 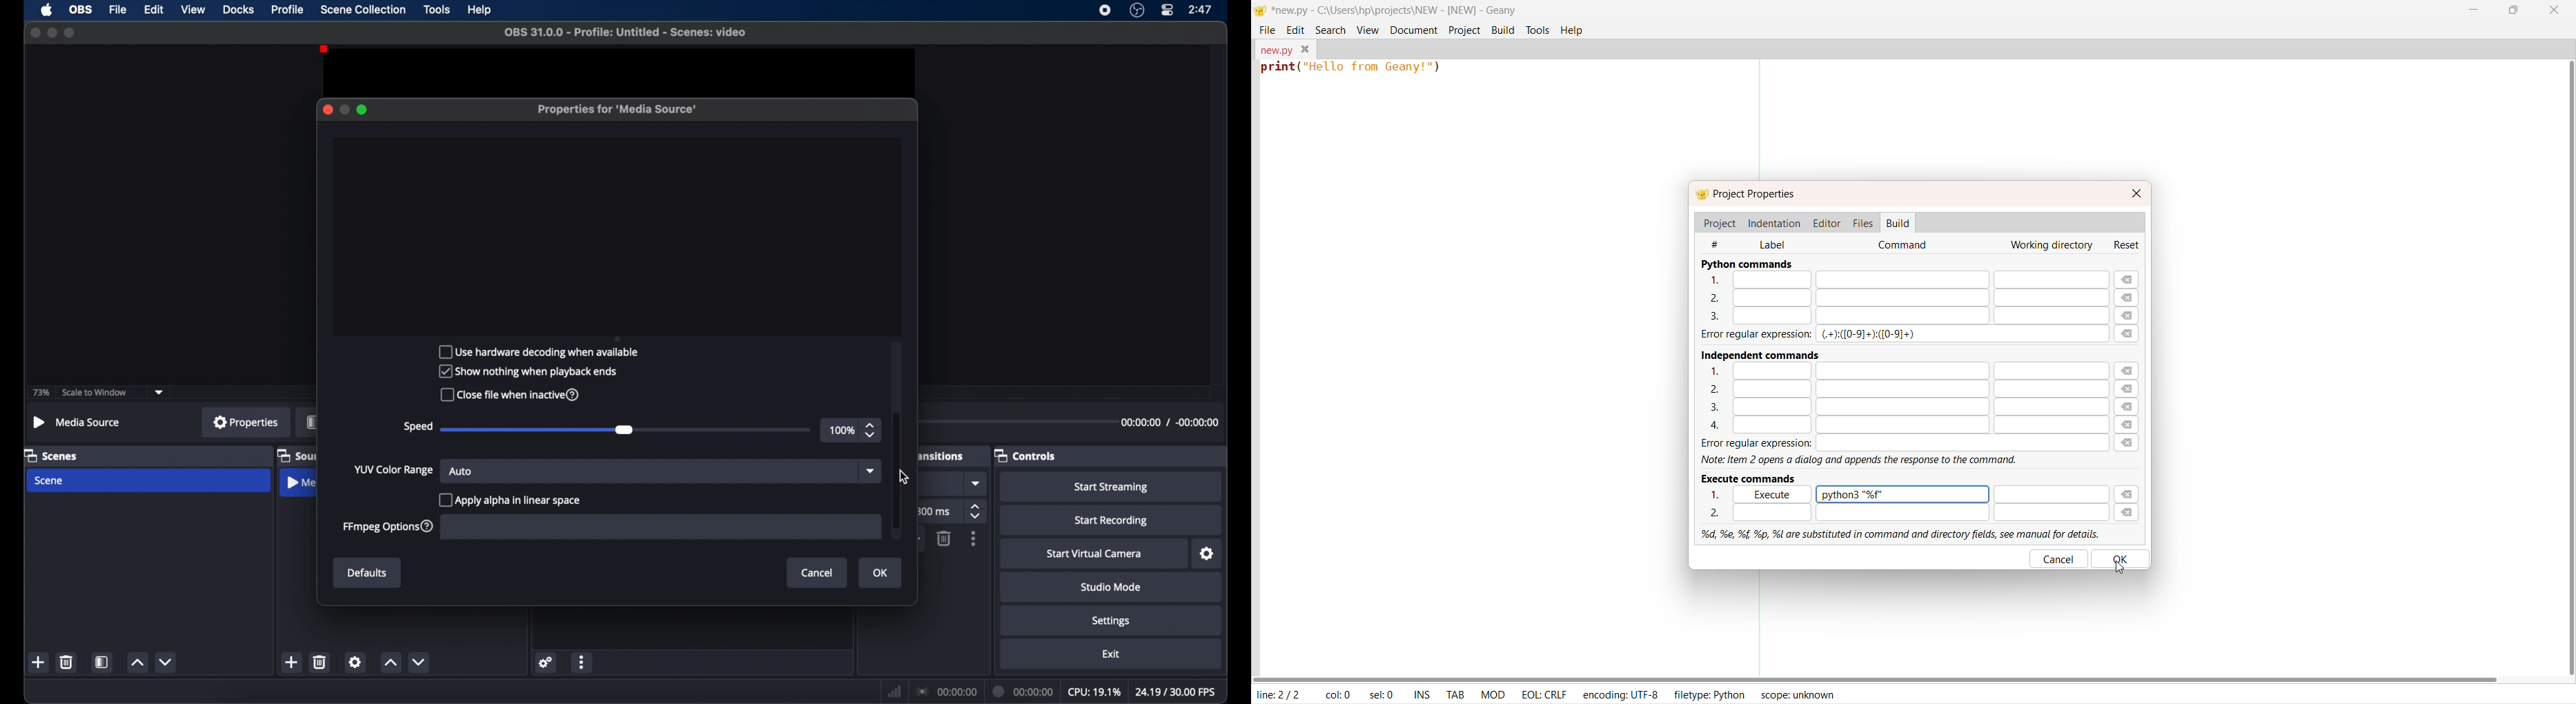 What do you see at coordinates (50, 480) in the screenshot?
I see `scene` at bounding box center [50, 480].